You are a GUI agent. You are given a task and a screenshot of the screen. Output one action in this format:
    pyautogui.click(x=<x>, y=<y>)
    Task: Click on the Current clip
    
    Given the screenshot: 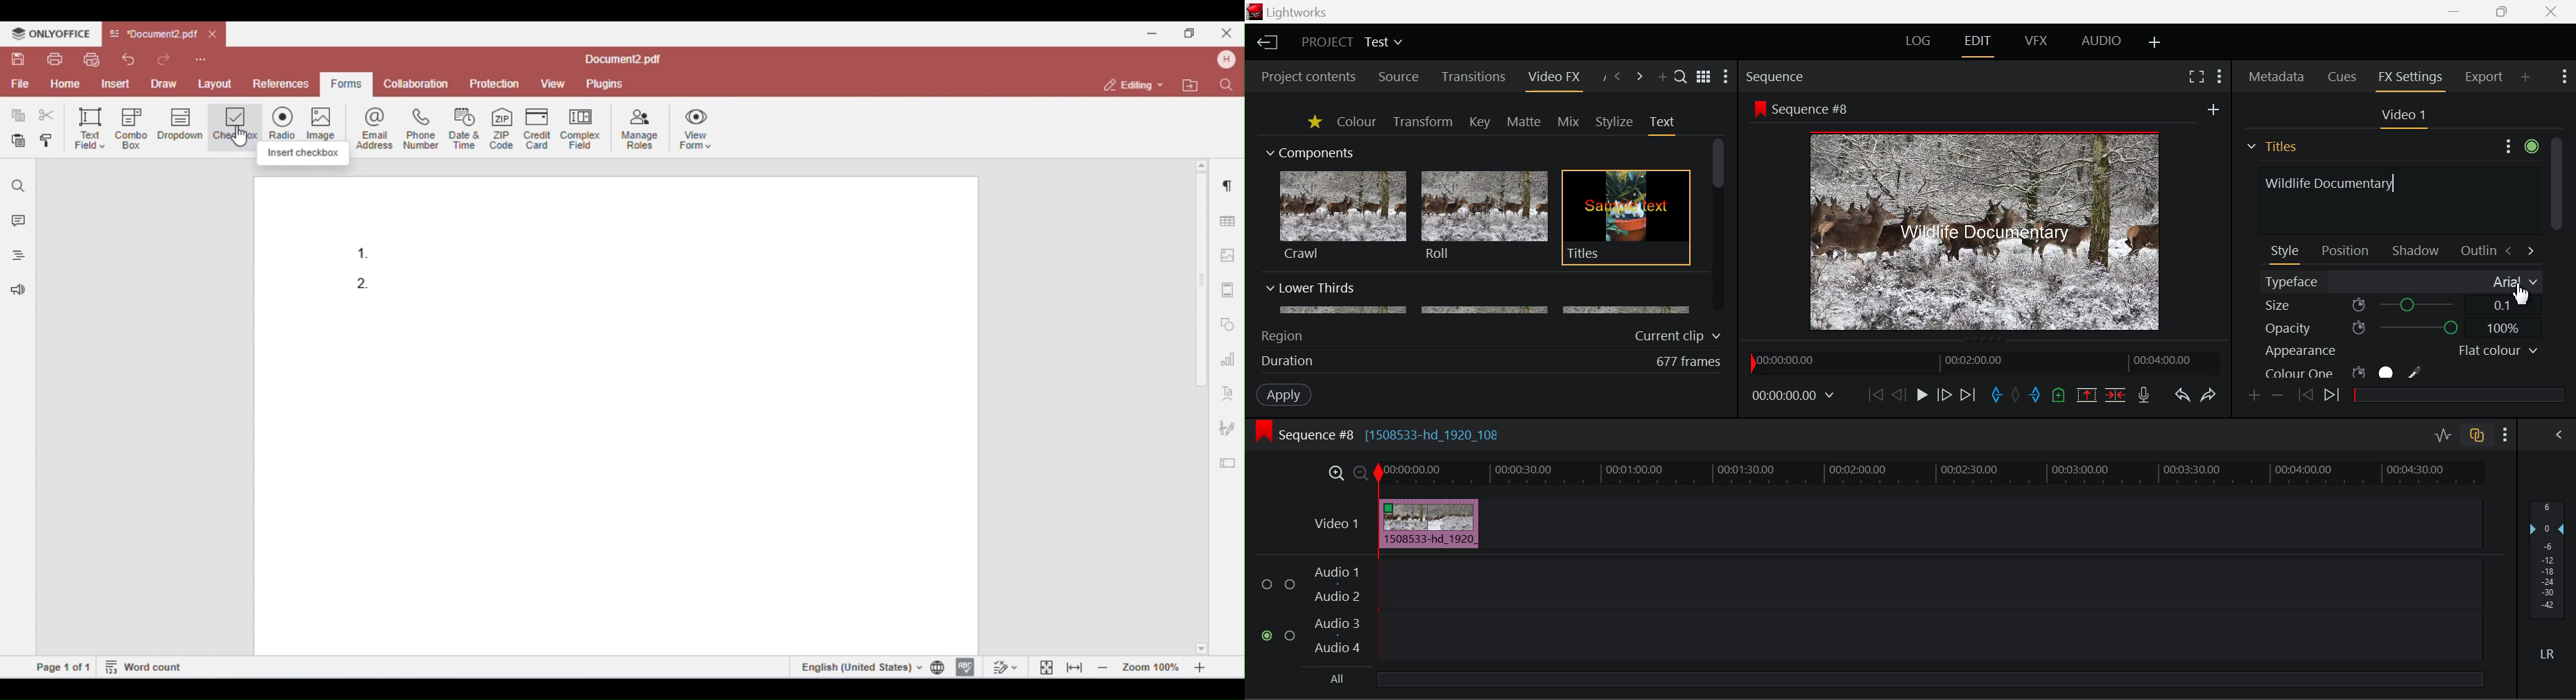 What is the action you would take?
    pyautogui.click(x=1681, y=336)
    